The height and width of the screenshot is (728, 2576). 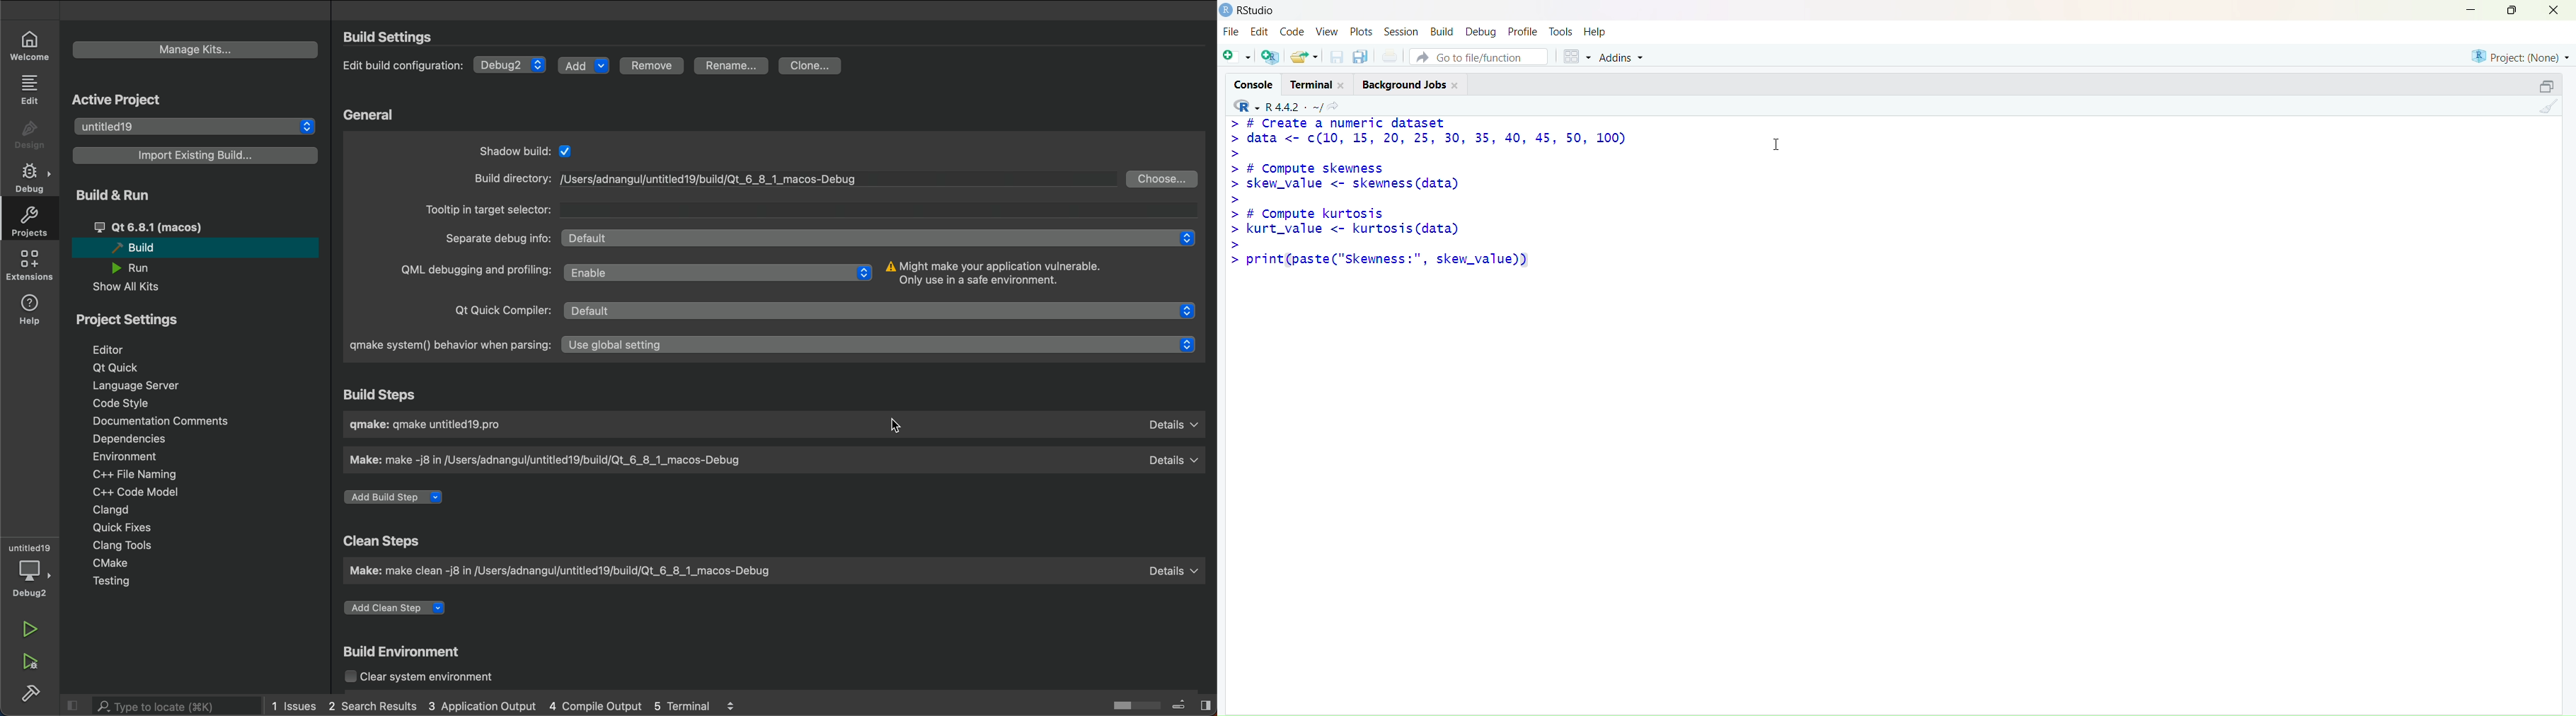 What do you see at coordinates (386, 396) in the screenshot?
I see `build steps` at bounding box center [386, 396].